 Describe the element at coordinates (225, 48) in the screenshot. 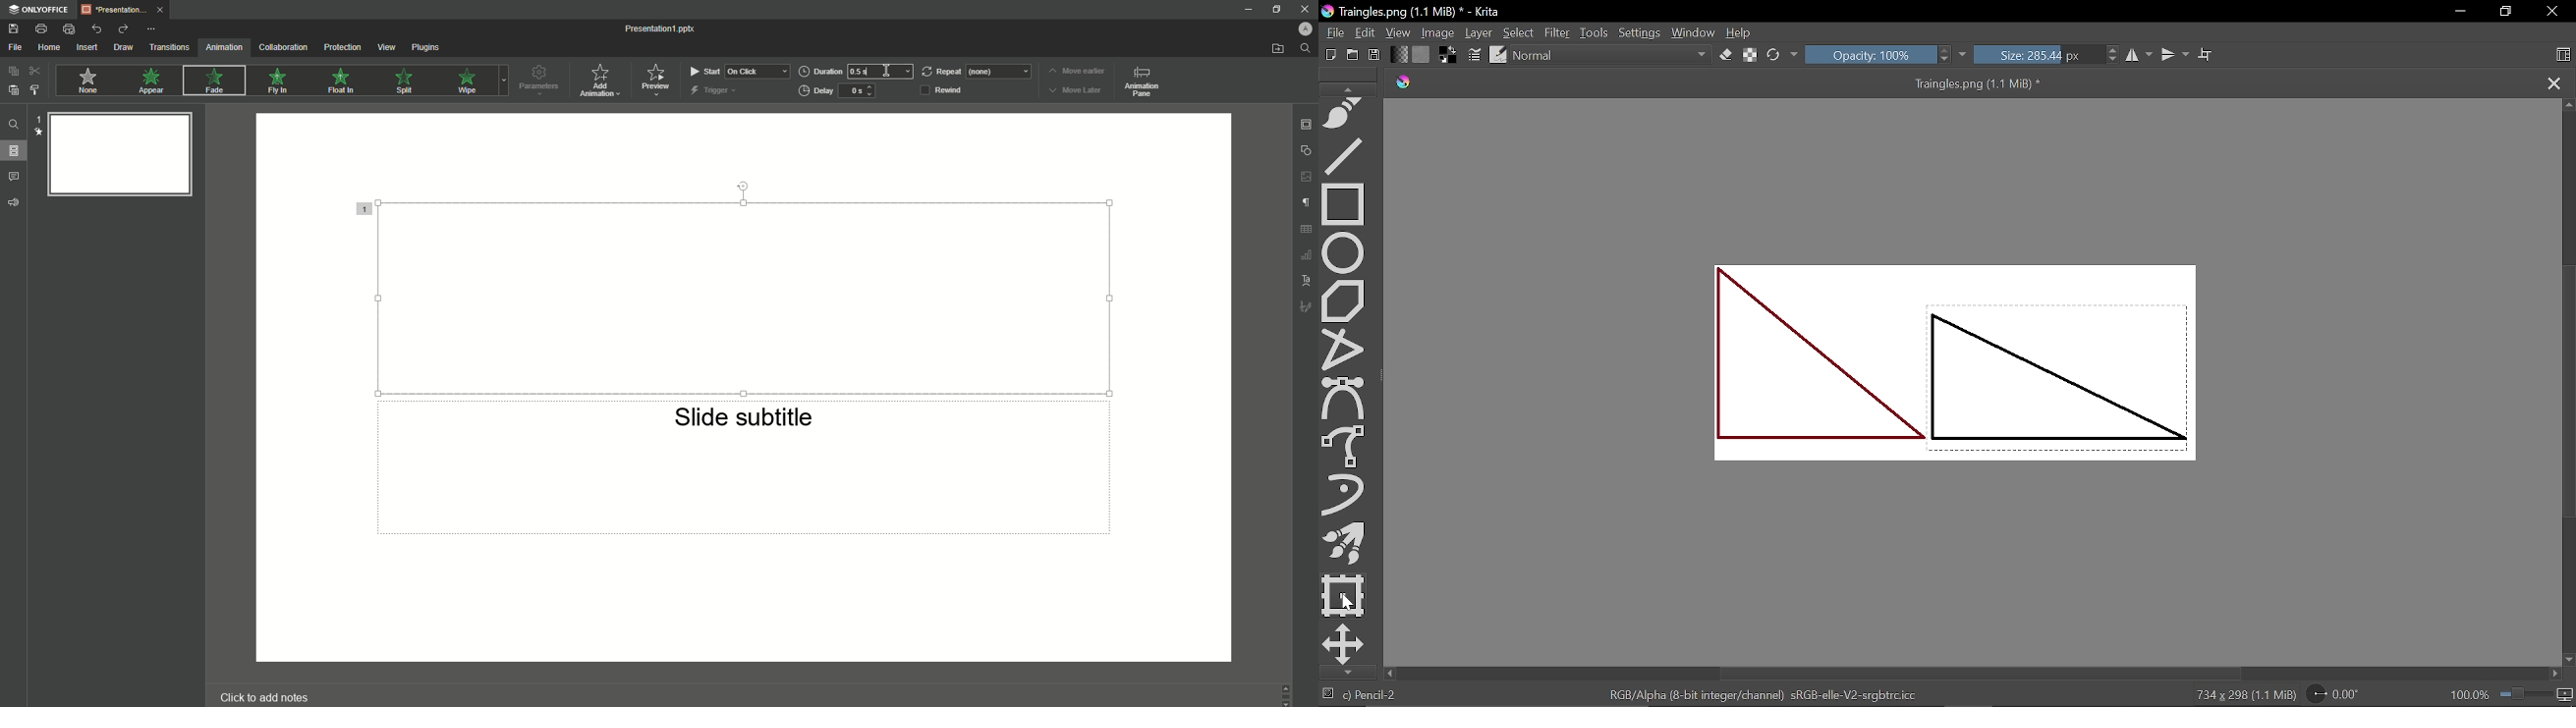

I see `Animation` at that location.